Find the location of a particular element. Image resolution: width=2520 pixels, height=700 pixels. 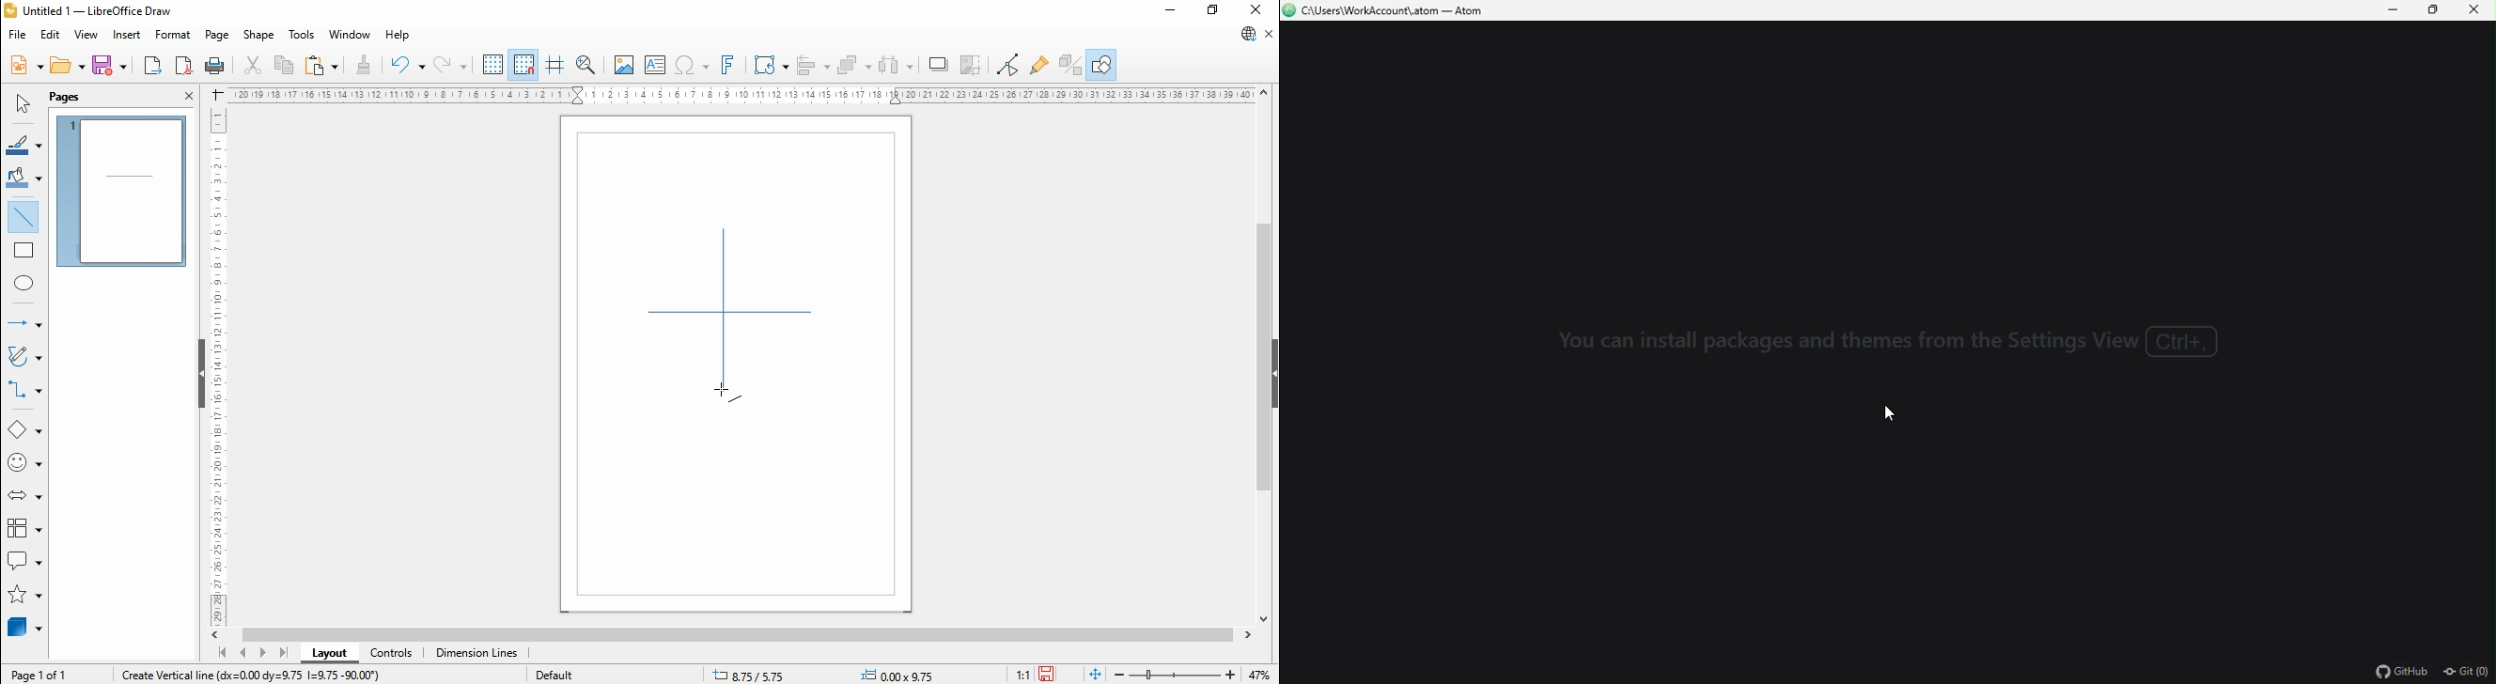

3D objects is located at coordinates (25, 627).